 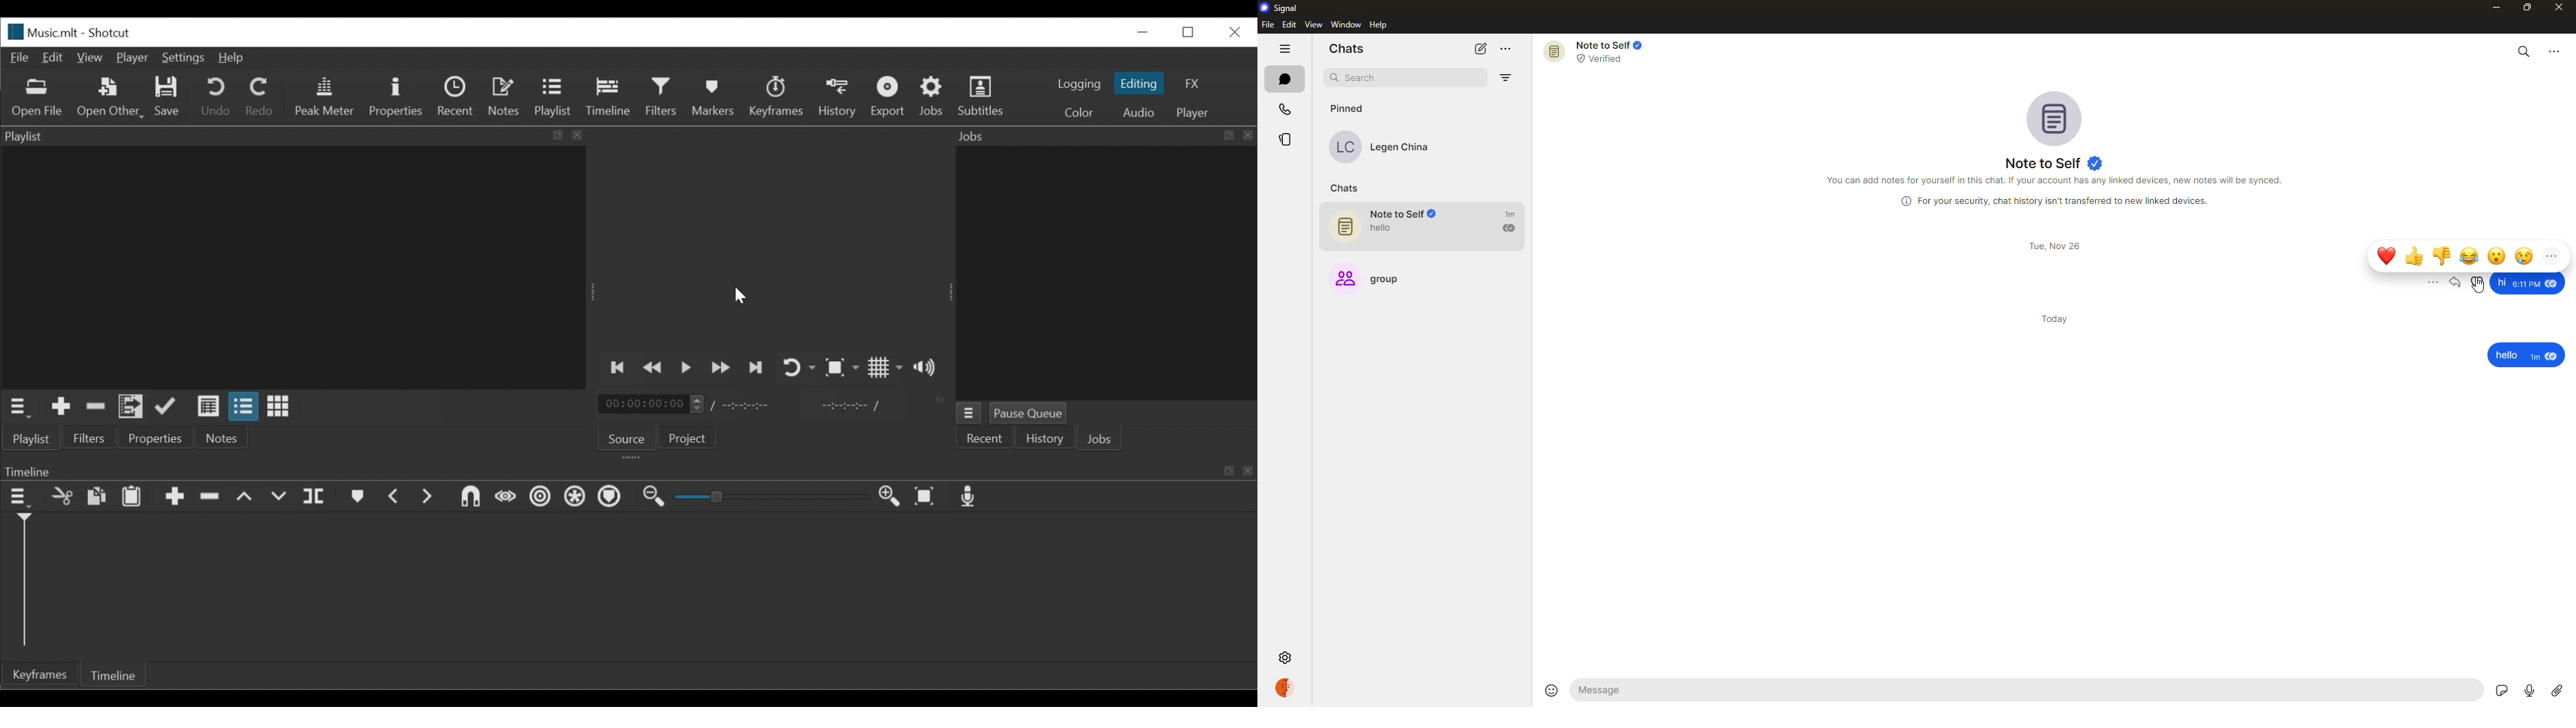 I want to click on Append, so click(x=174, y=497).